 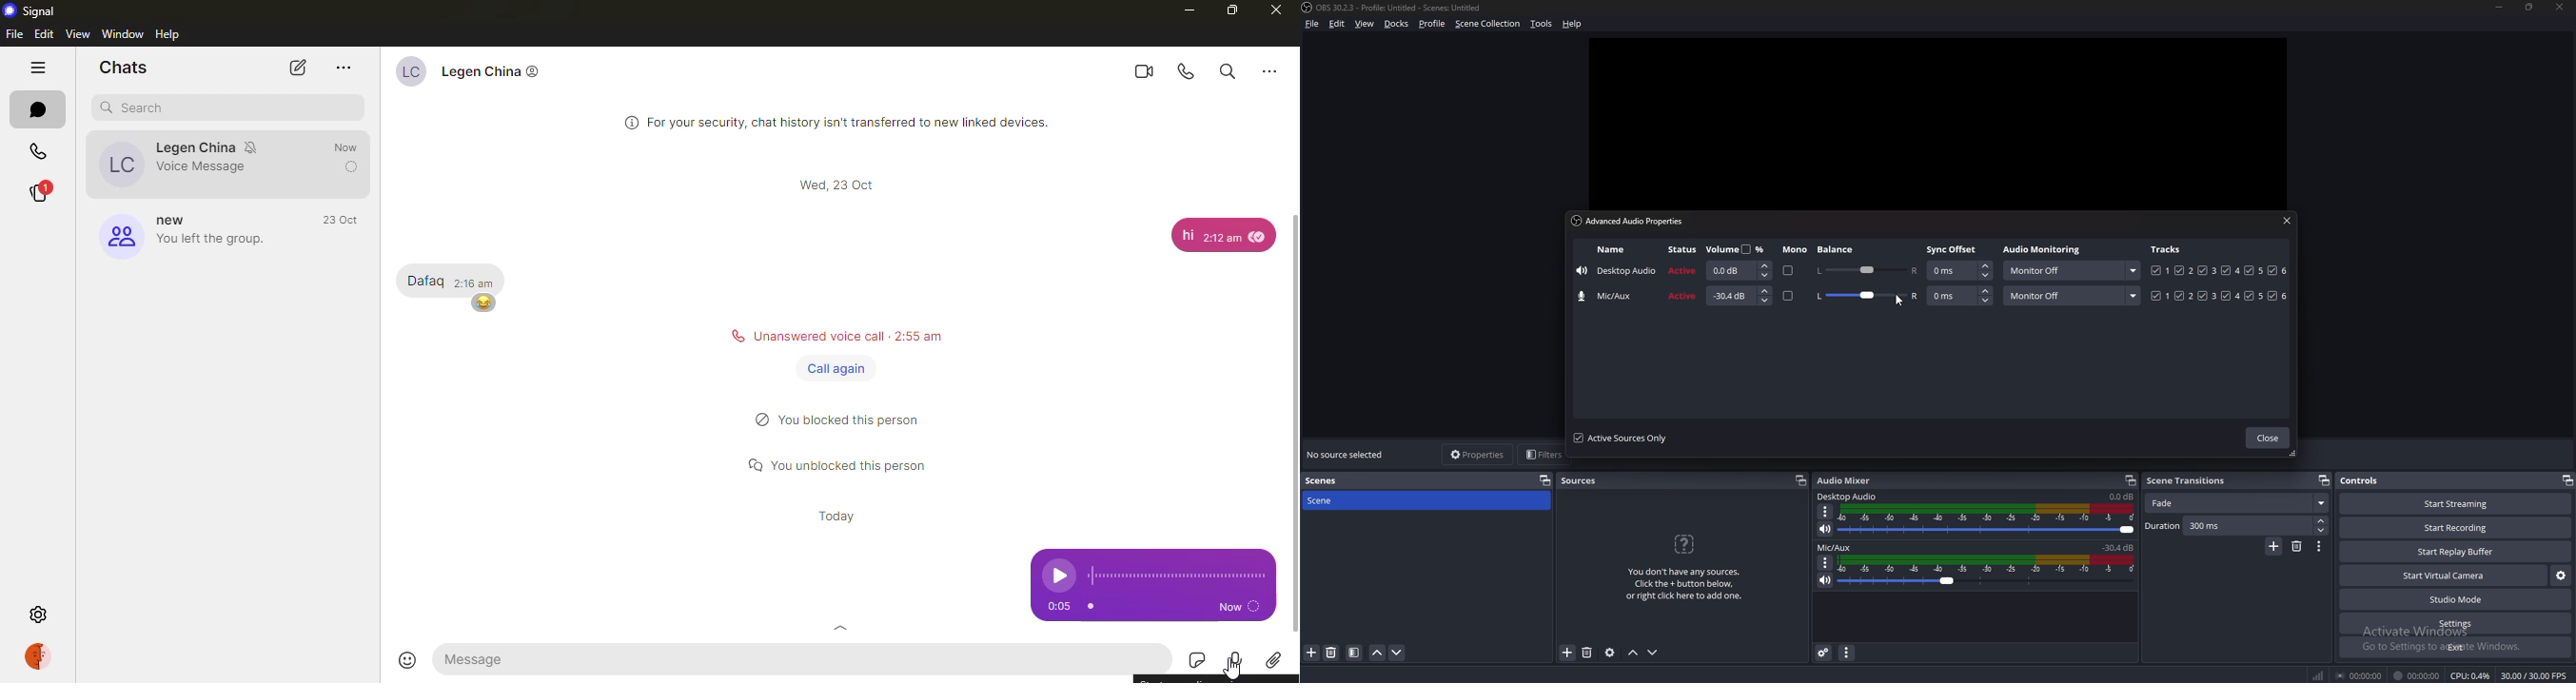 I want to click on mono, so click(x=1790, y=272).